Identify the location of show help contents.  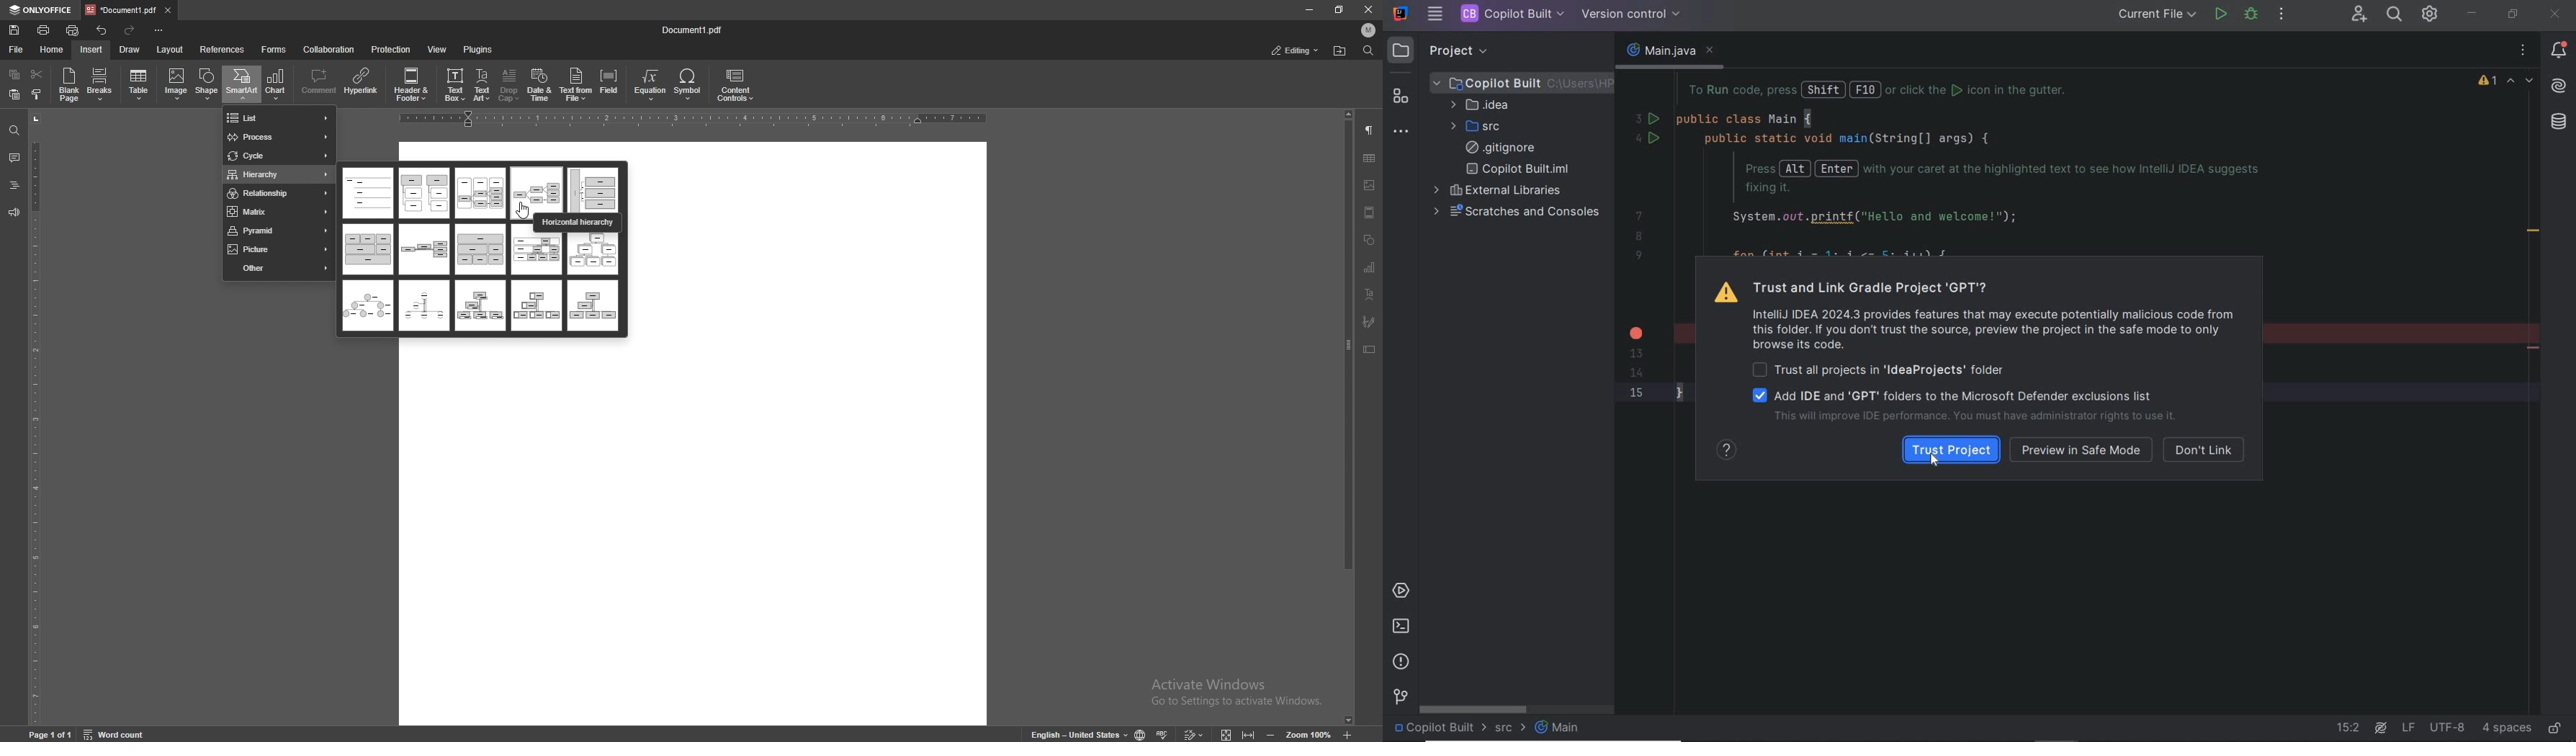
(1724, 453).